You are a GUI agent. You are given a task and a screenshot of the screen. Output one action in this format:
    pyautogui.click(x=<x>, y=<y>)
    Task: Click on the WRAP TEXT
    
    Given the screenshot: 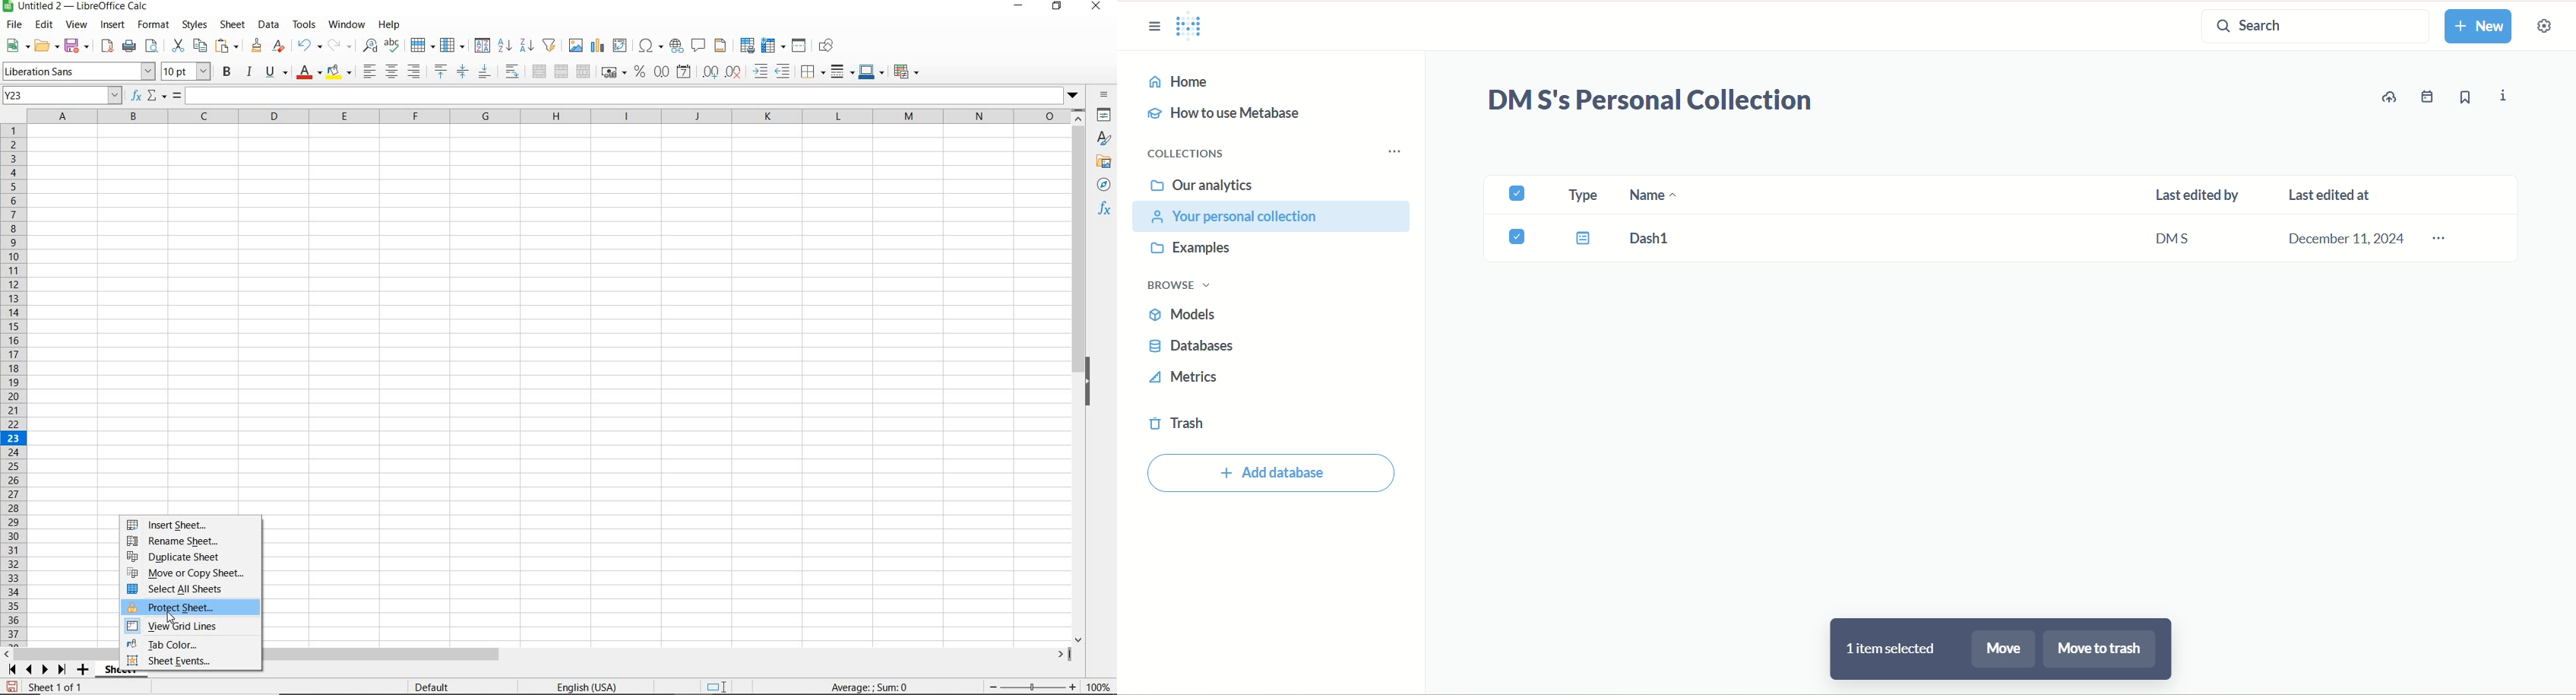 What is the action you would take?
    pyautogui.click(x=512, y=72)
    